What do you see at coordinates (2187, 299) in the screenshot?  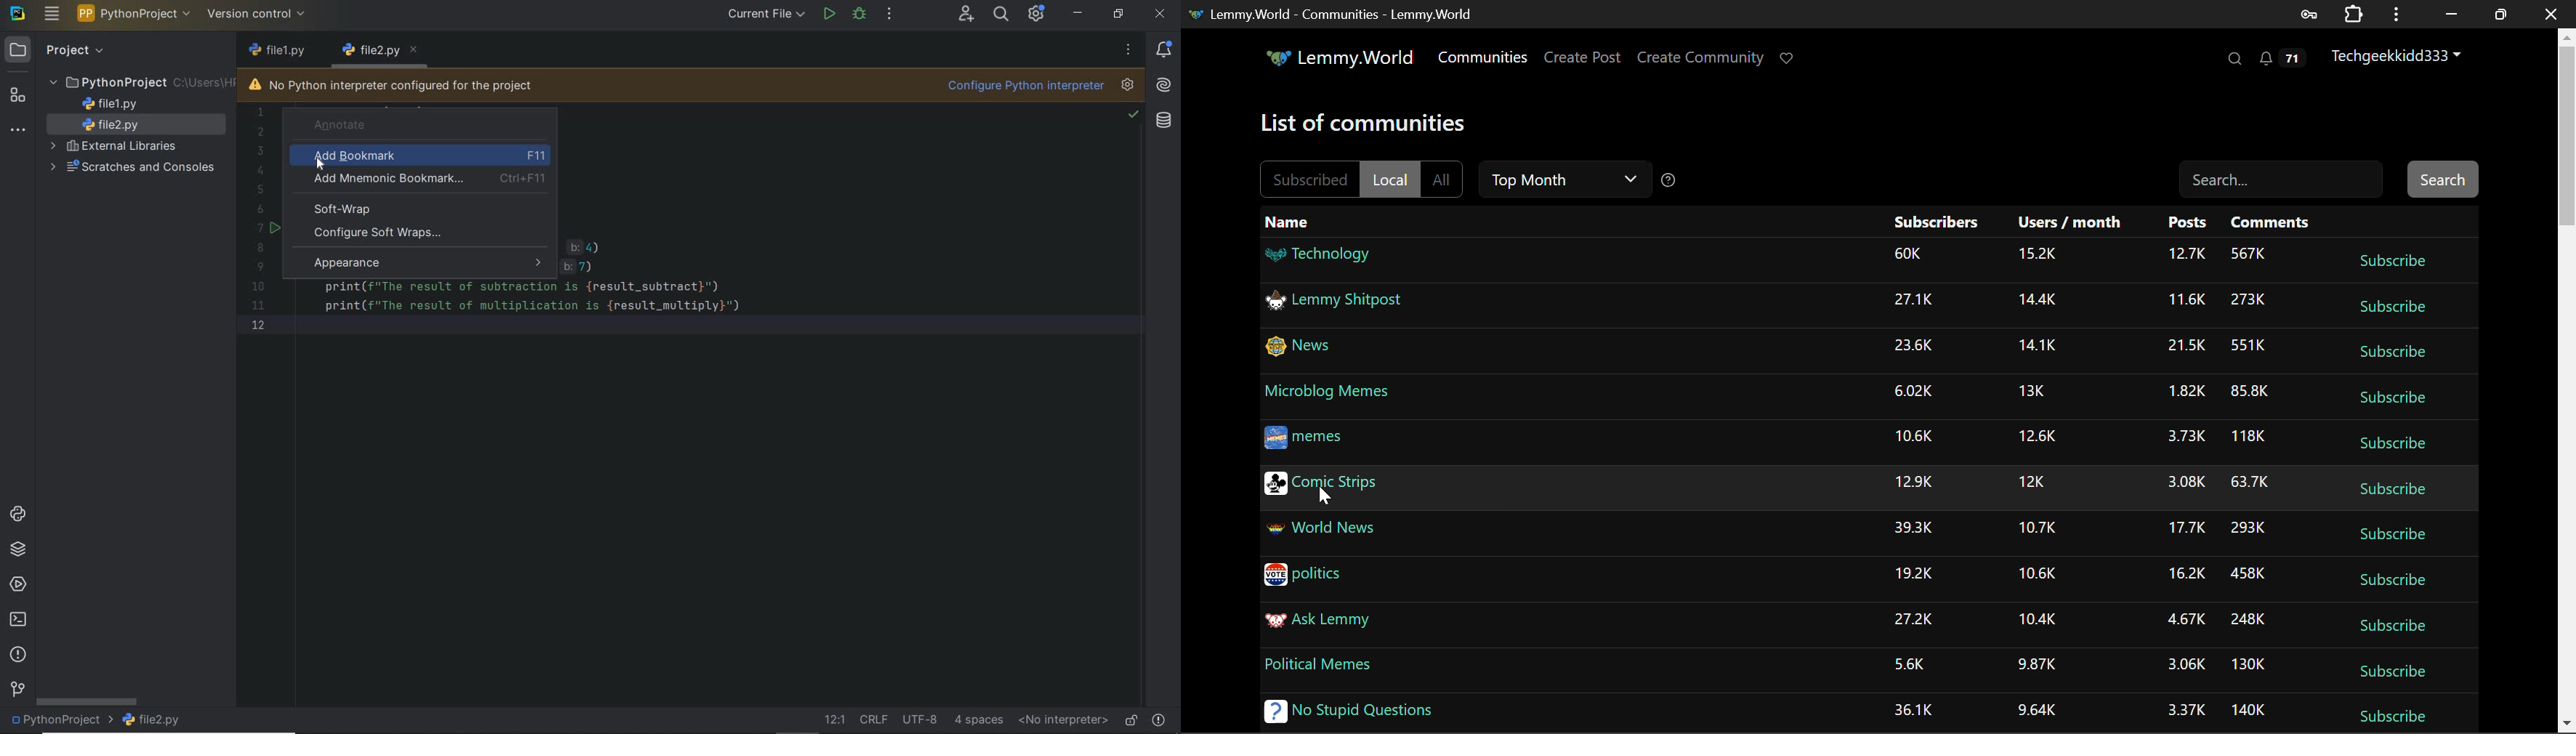 I see `11.6K` at bounding box center [2187, 299].